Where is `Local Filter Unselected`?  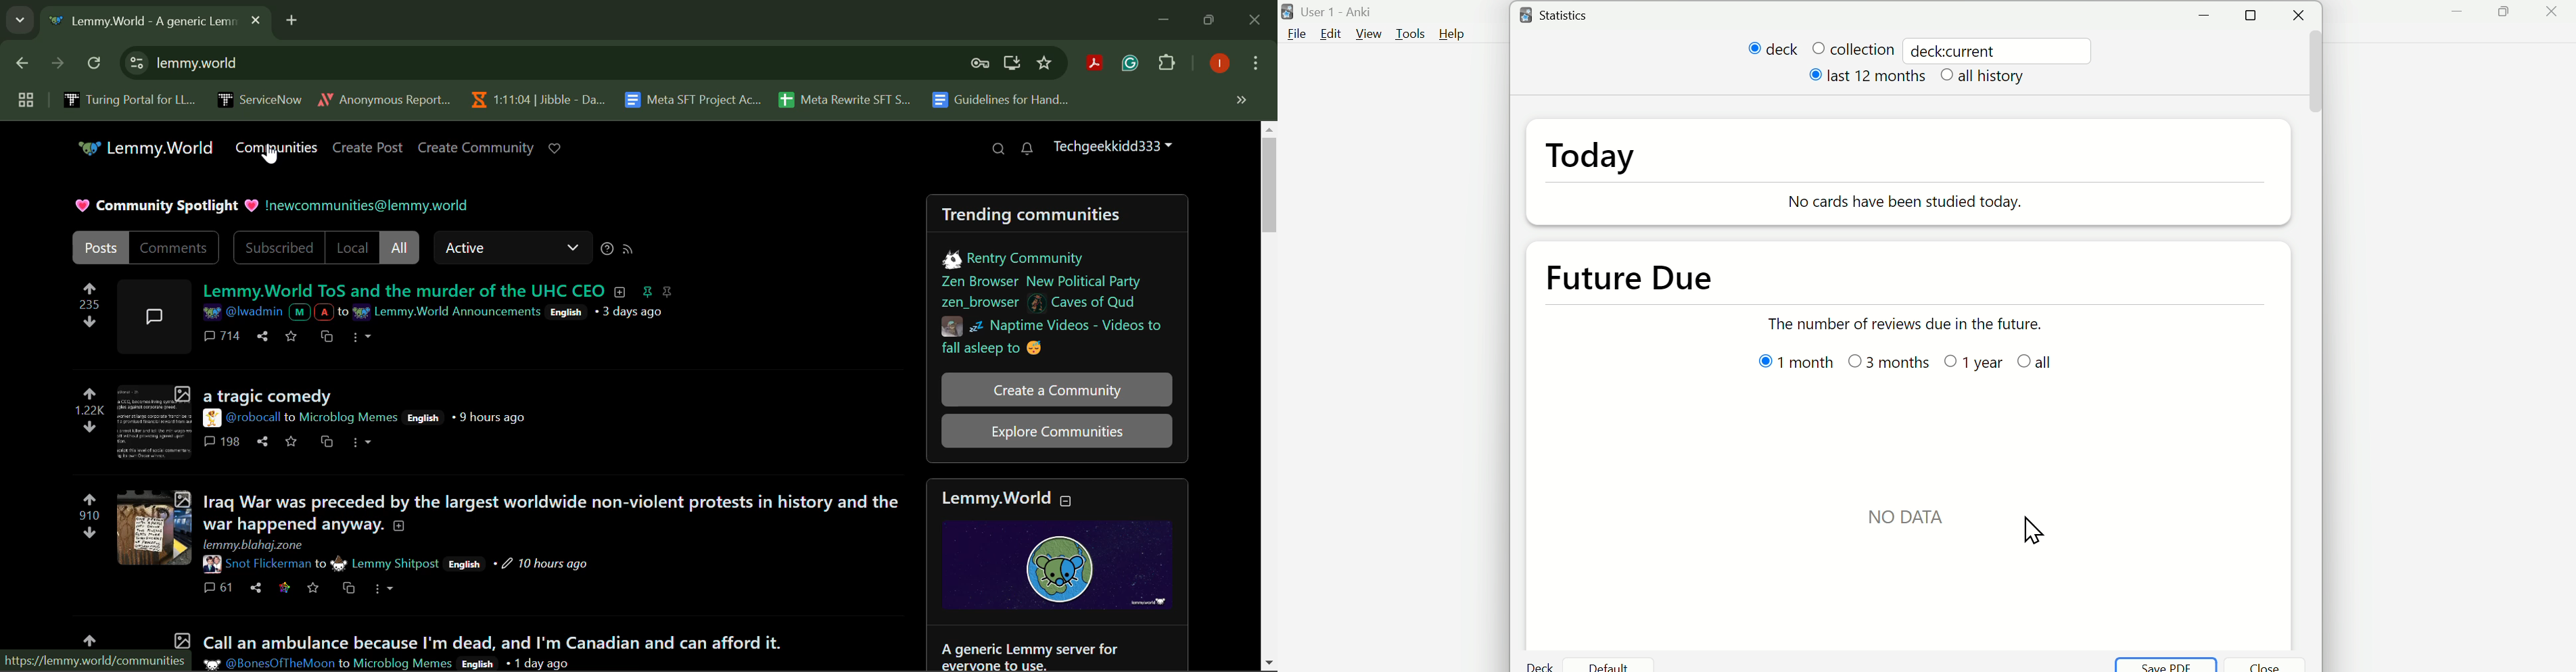 Local Filter Unselected is located at coordinates (352, 248).